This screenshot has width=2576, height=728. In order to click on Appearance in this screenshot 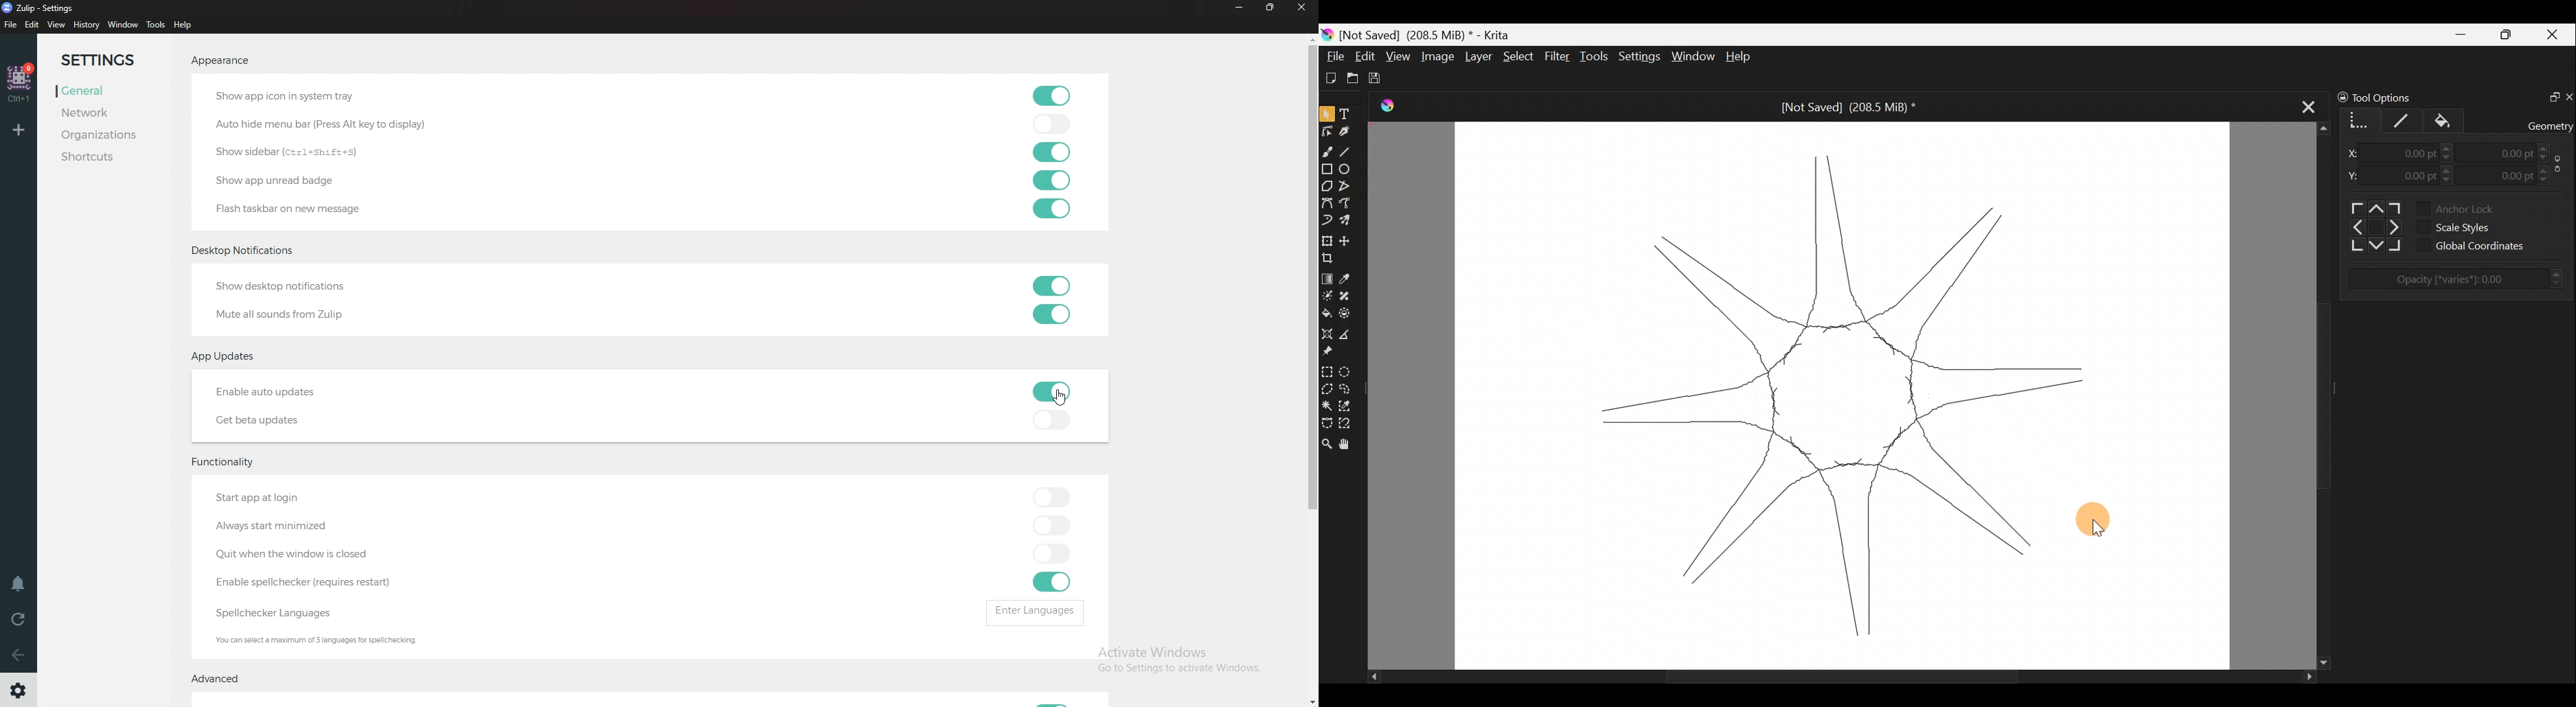, I will do `click(221, 62)`.